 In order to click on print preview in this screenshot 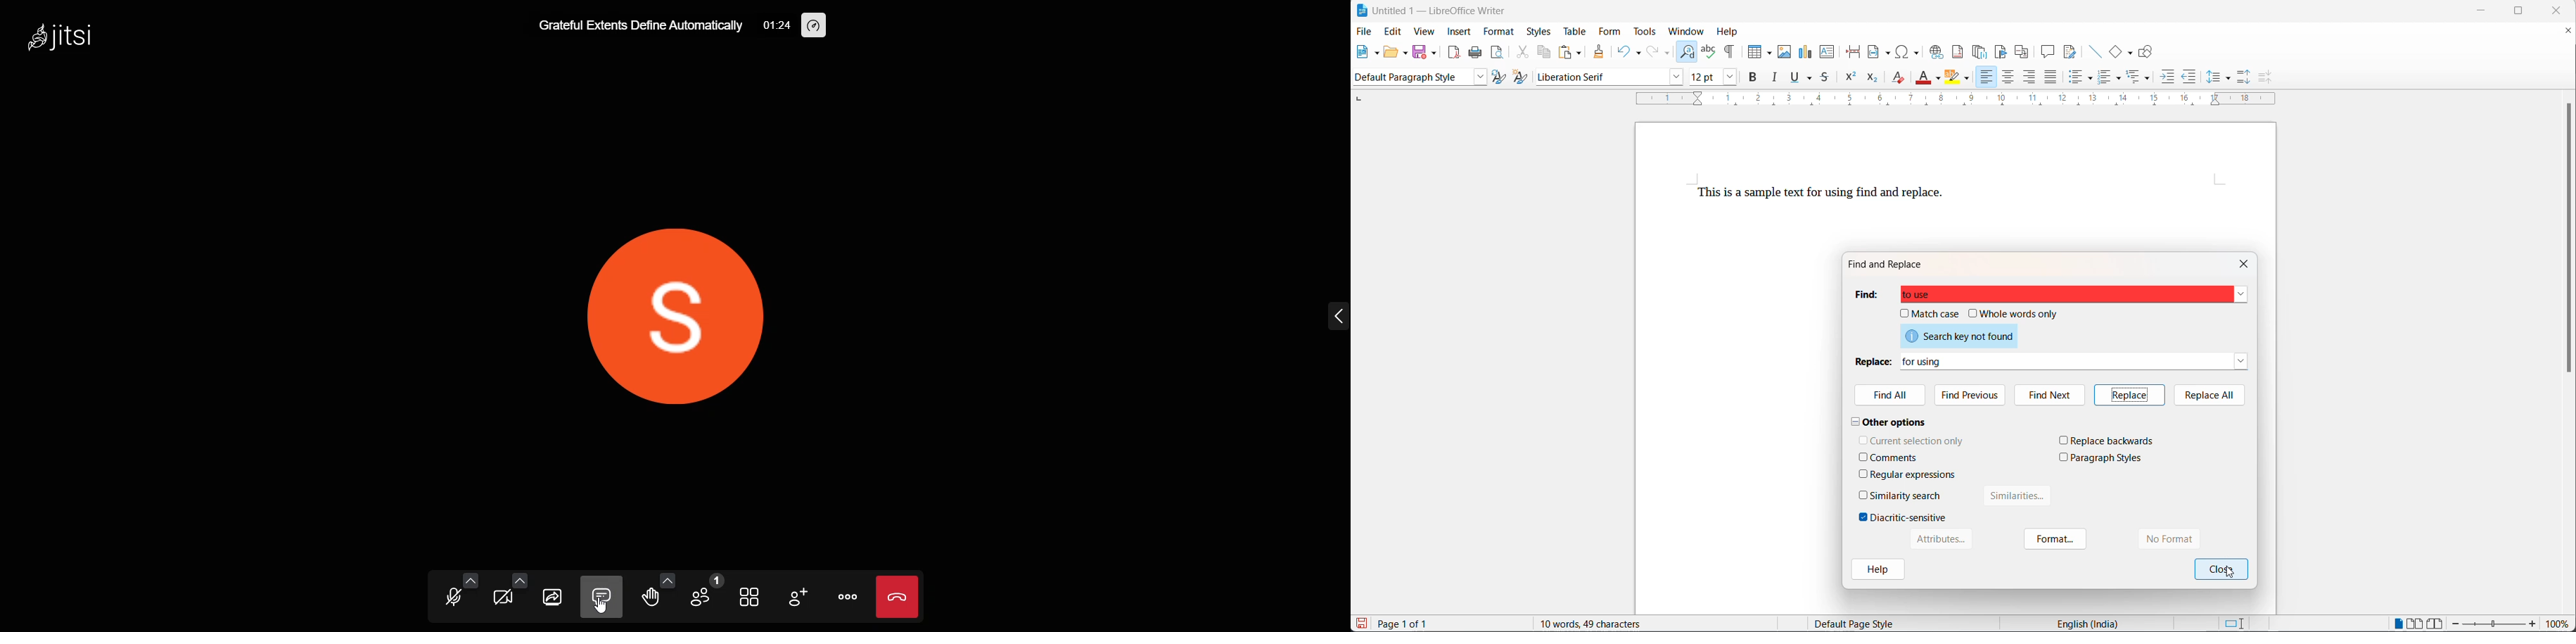, I will do `click(1498, 54)`.